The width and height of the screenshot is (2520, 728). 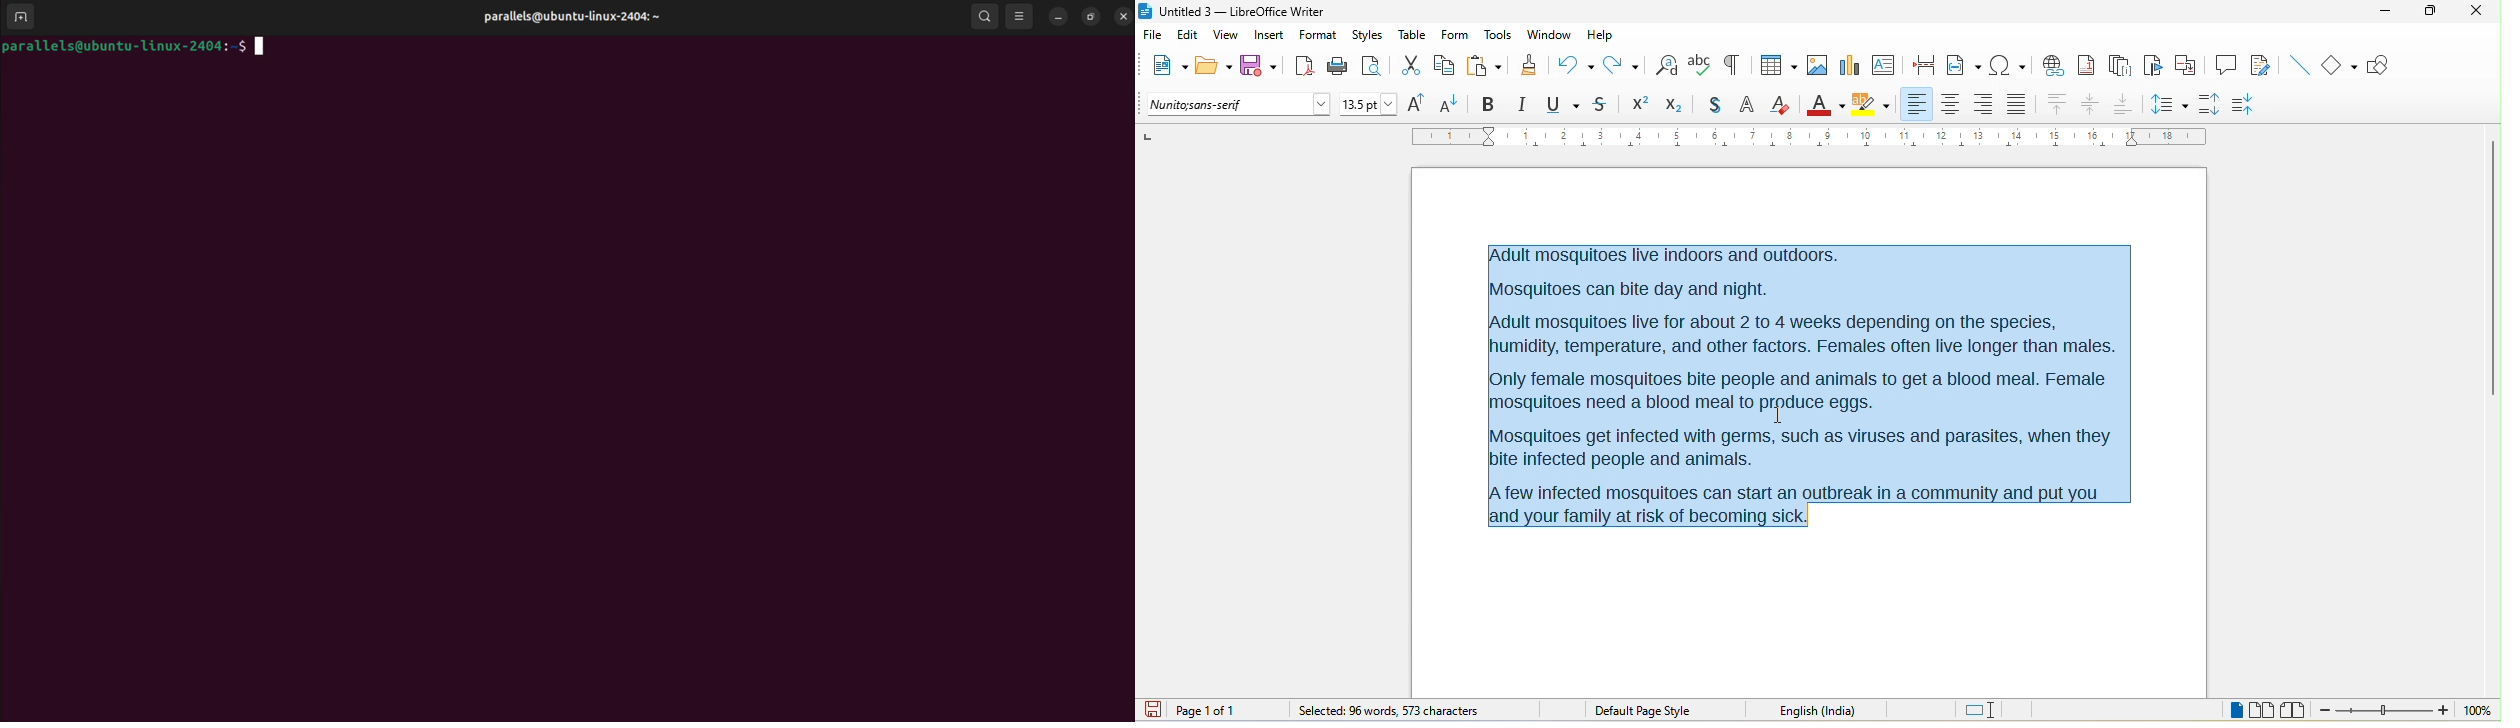 I want to click on text box, so click(x=1883, y=64).